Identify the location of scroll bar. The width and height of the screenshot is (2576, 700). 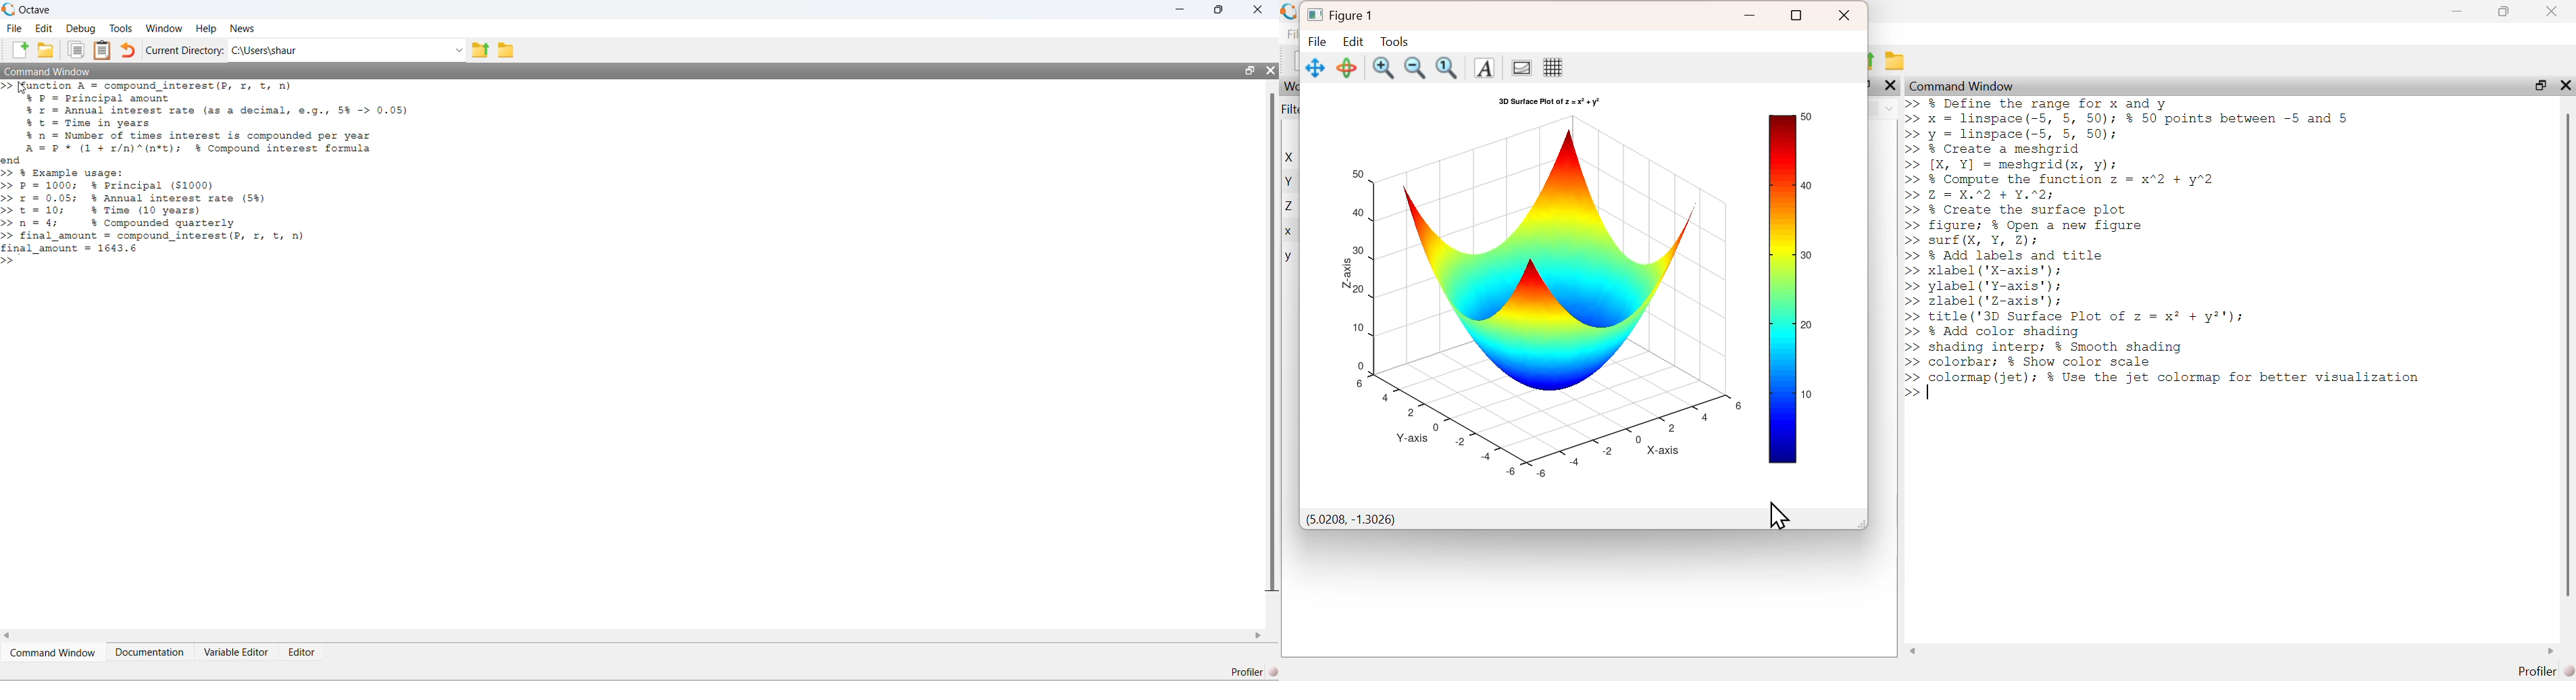
(2567, 354).